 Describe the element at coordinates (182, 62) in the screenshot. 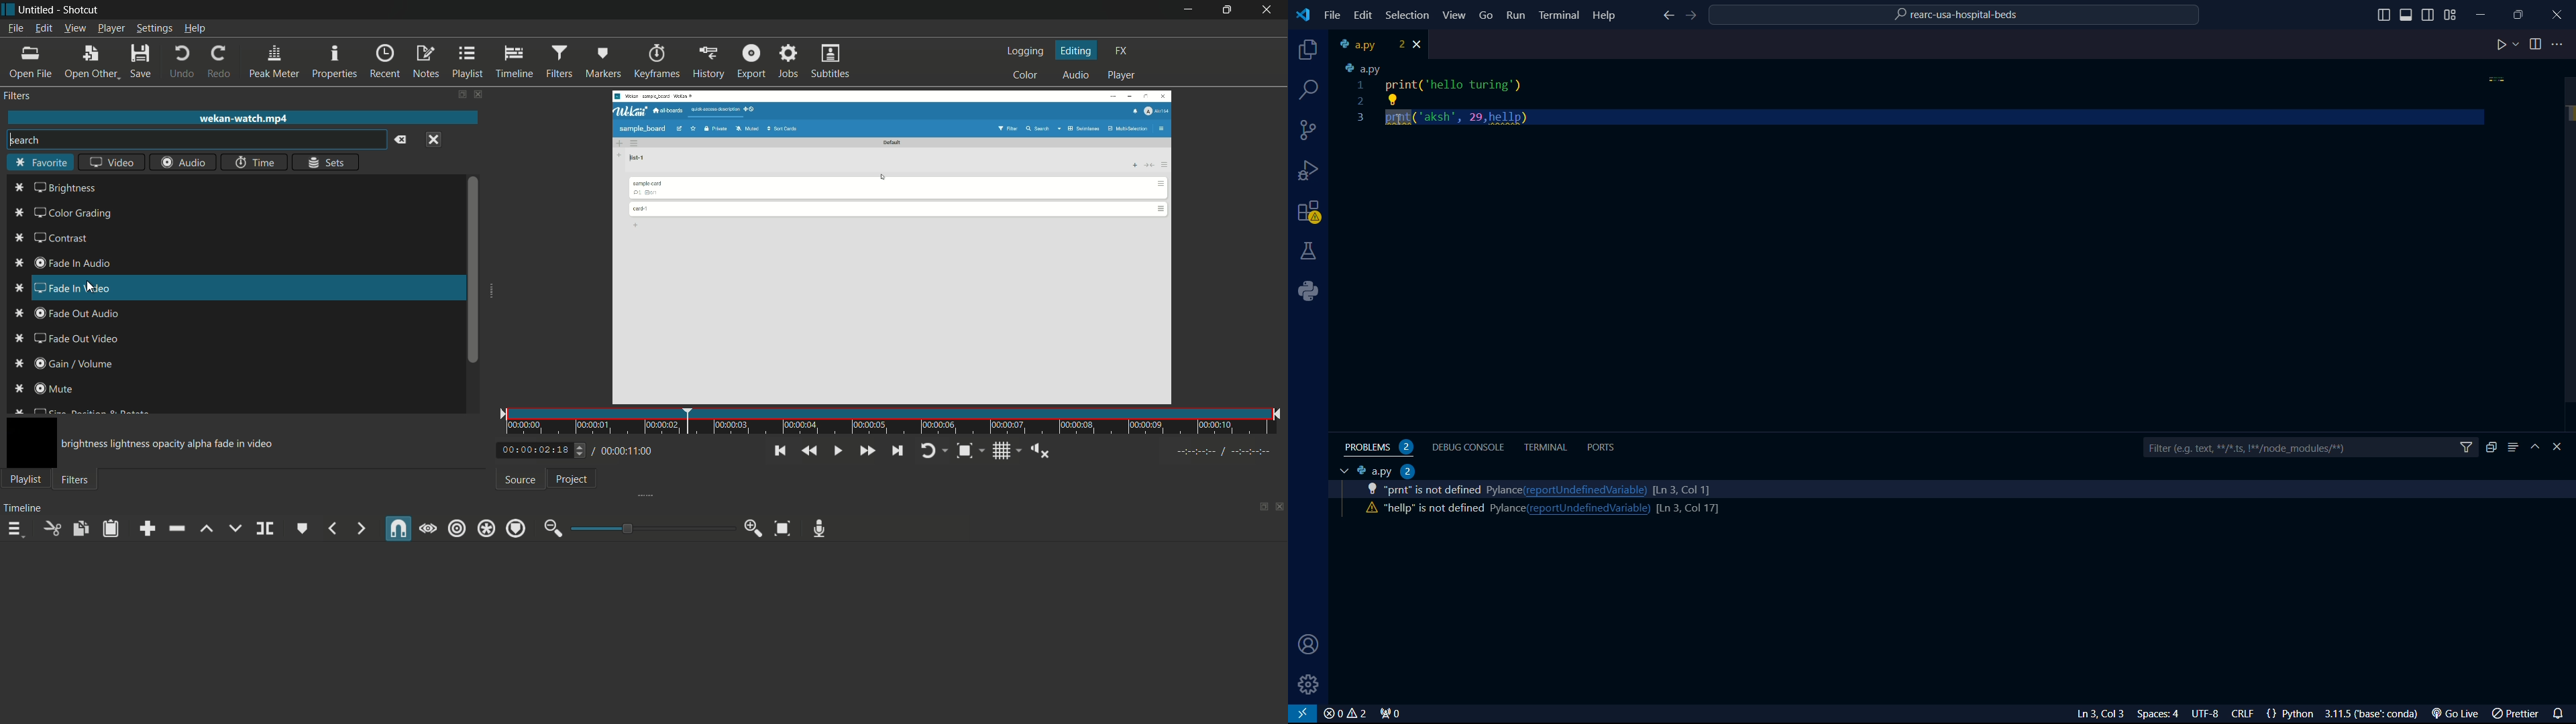

I see `undo` at that location.